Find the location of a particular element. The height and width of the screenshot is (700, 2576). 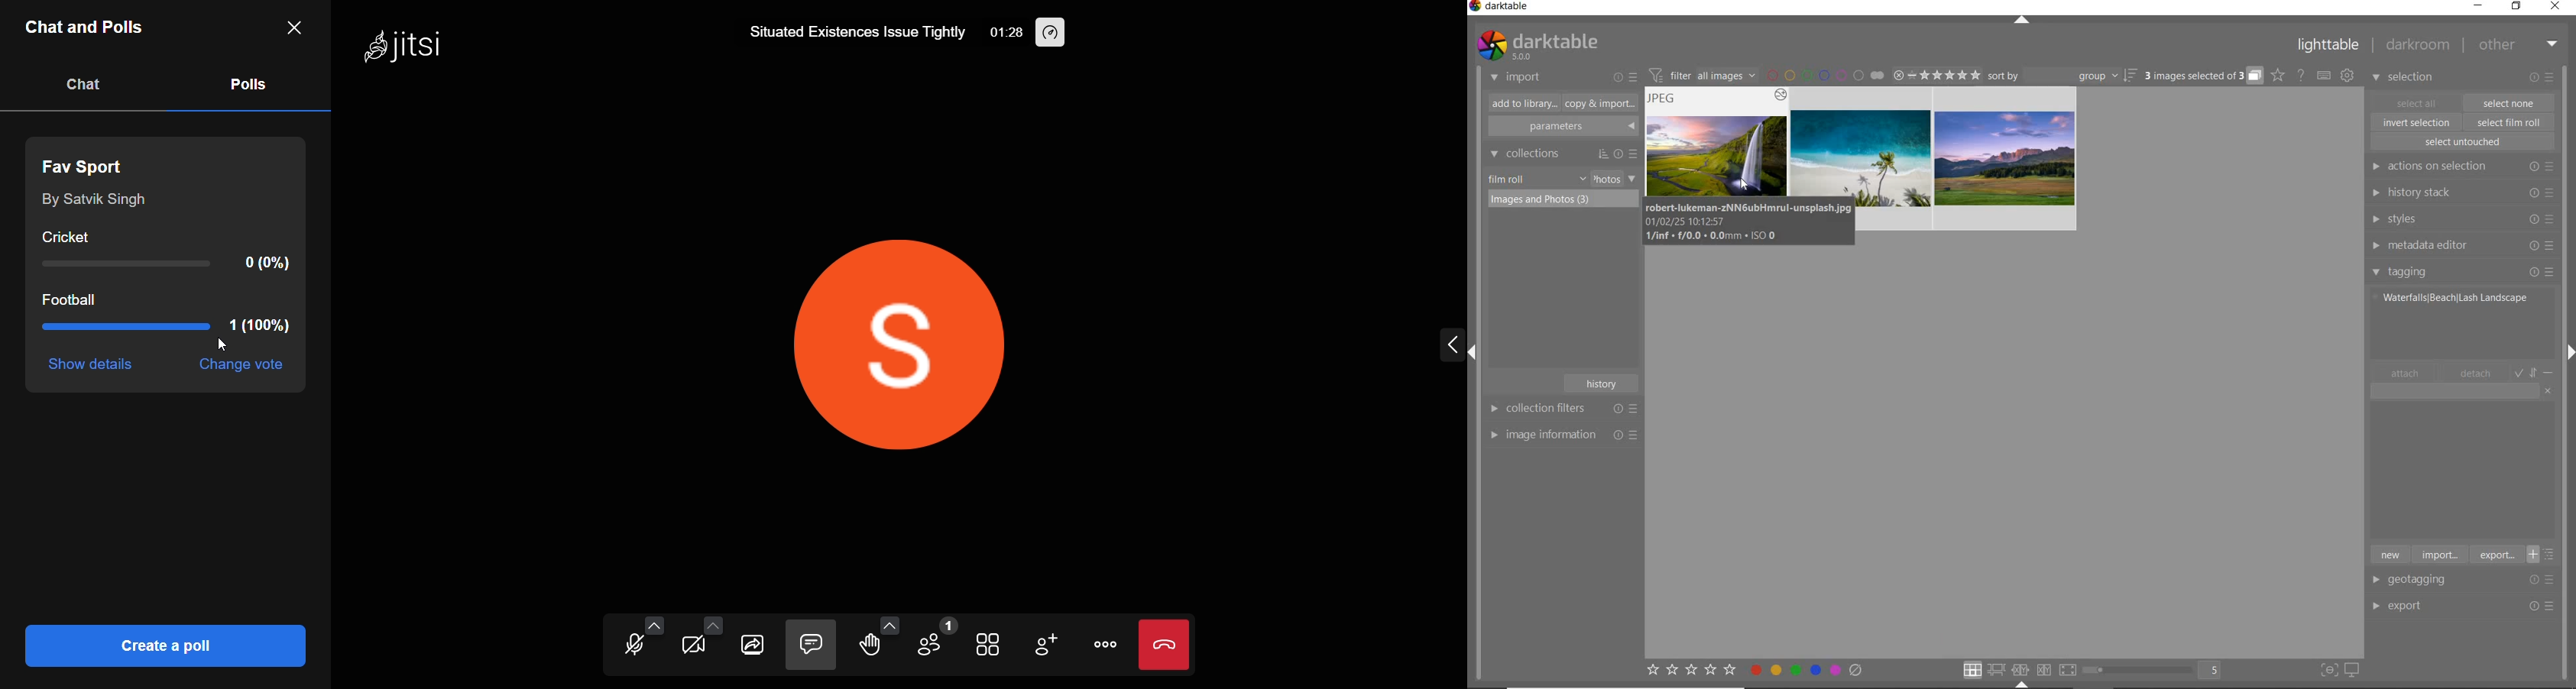

more audio option is located at coordinates (651, 623).